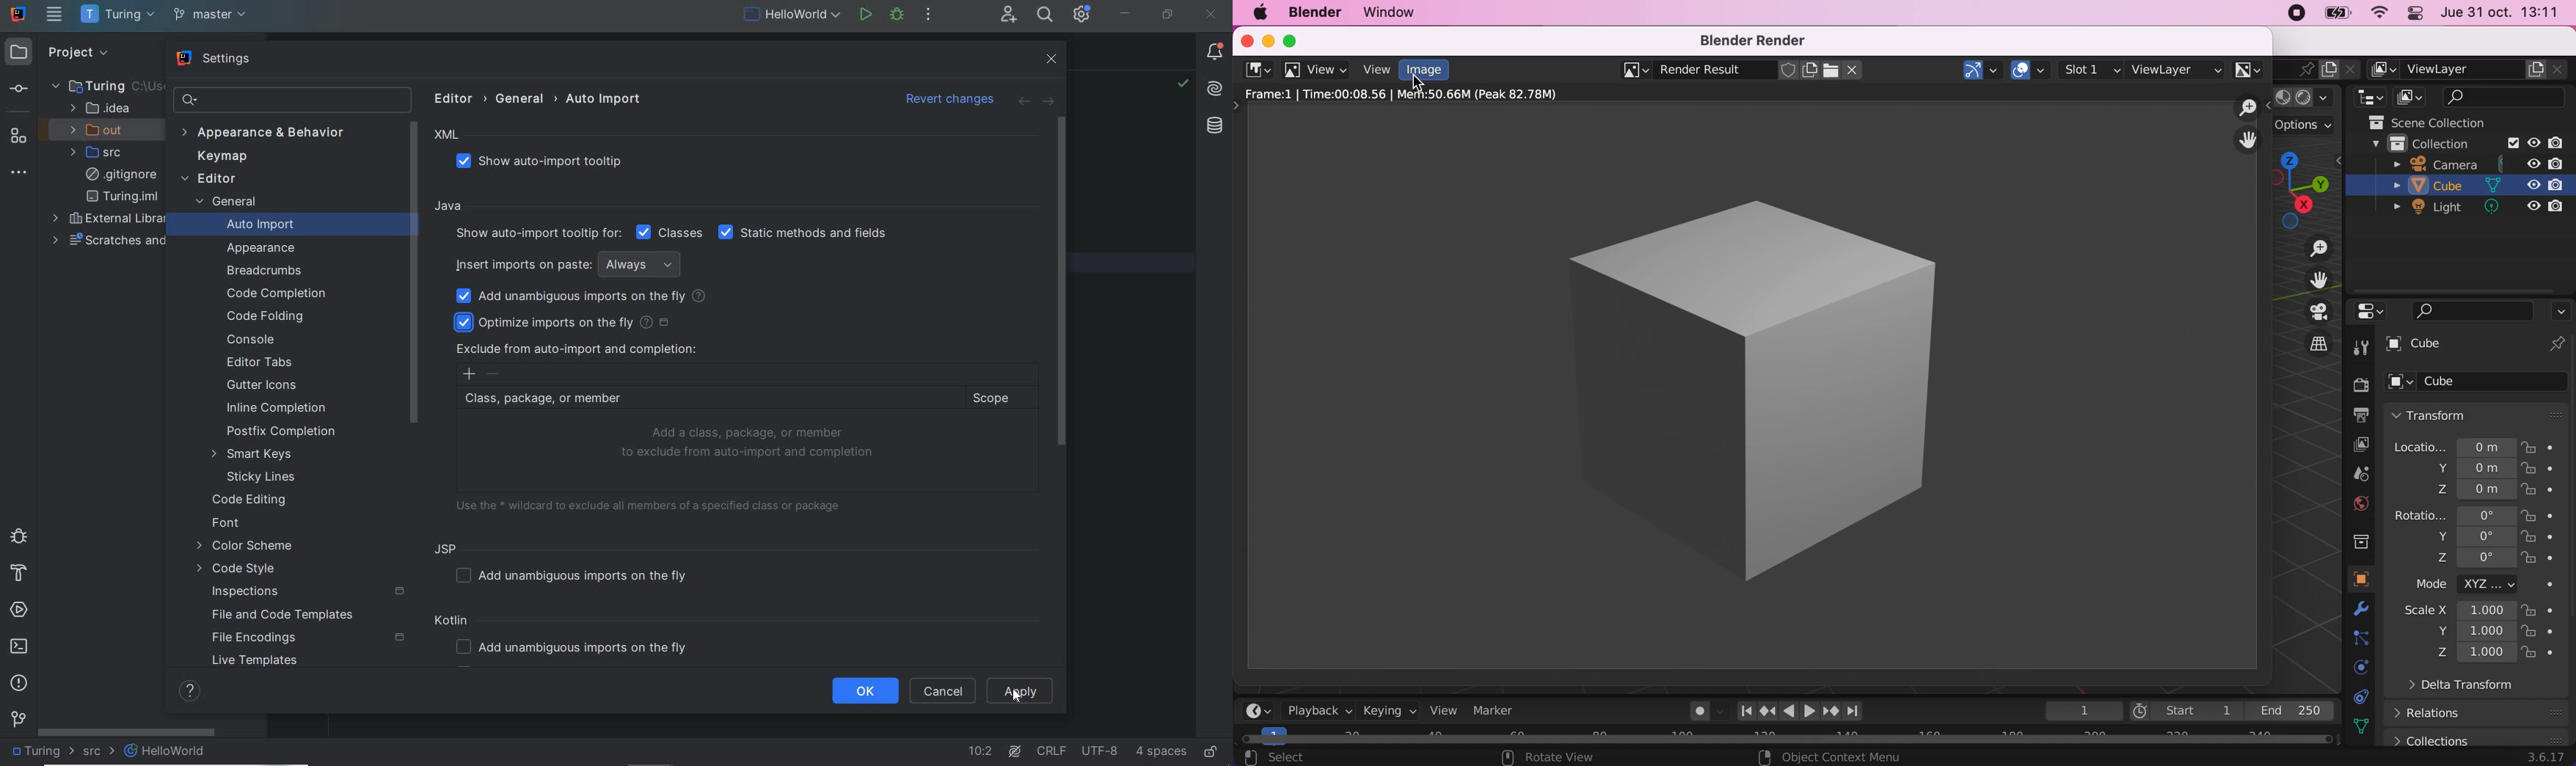  What do you see at coordinates (2447, 120) in the screenshot?
I see `scene collections` at bounding box center [2447, 120].